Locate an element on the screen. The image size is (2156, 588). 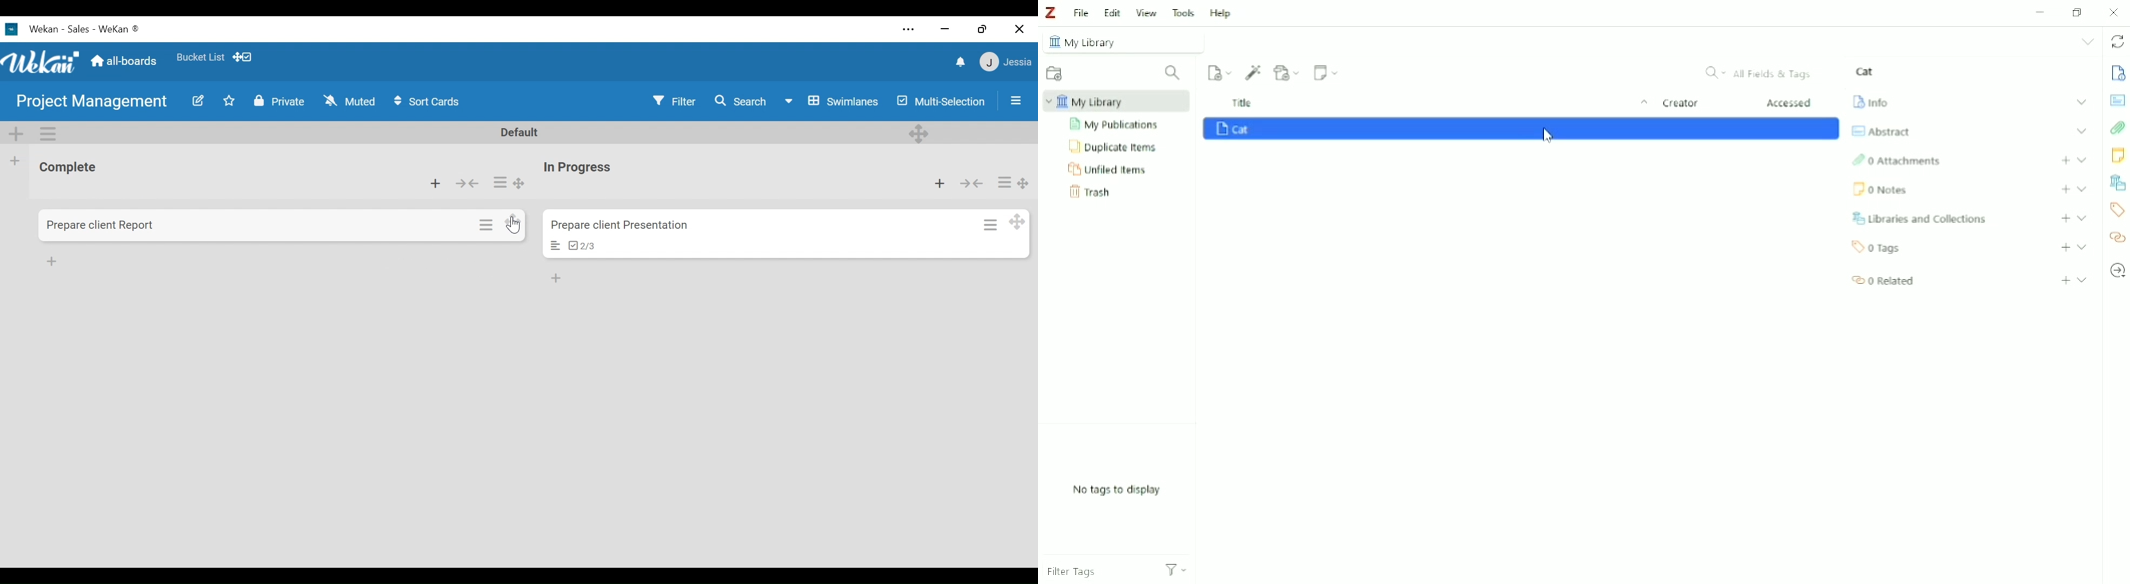
Card actions is located at coordinates (1002, 181).